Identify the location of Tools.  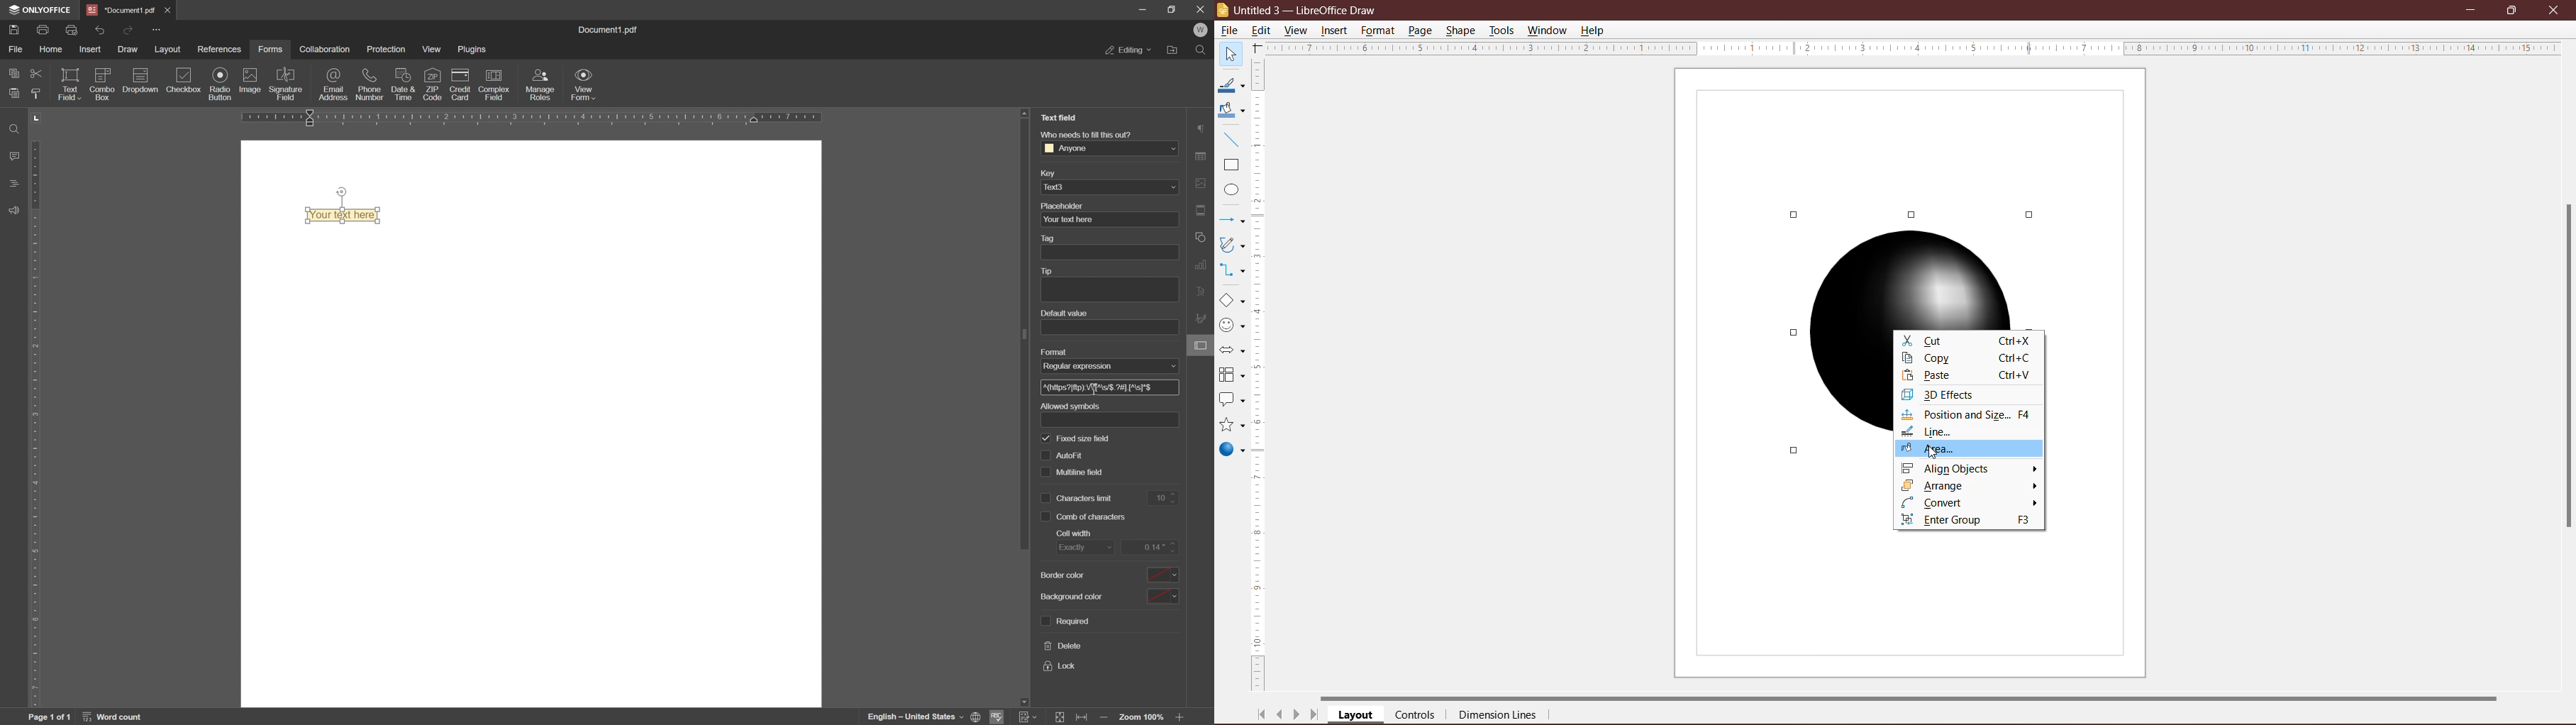
(1501, 31).